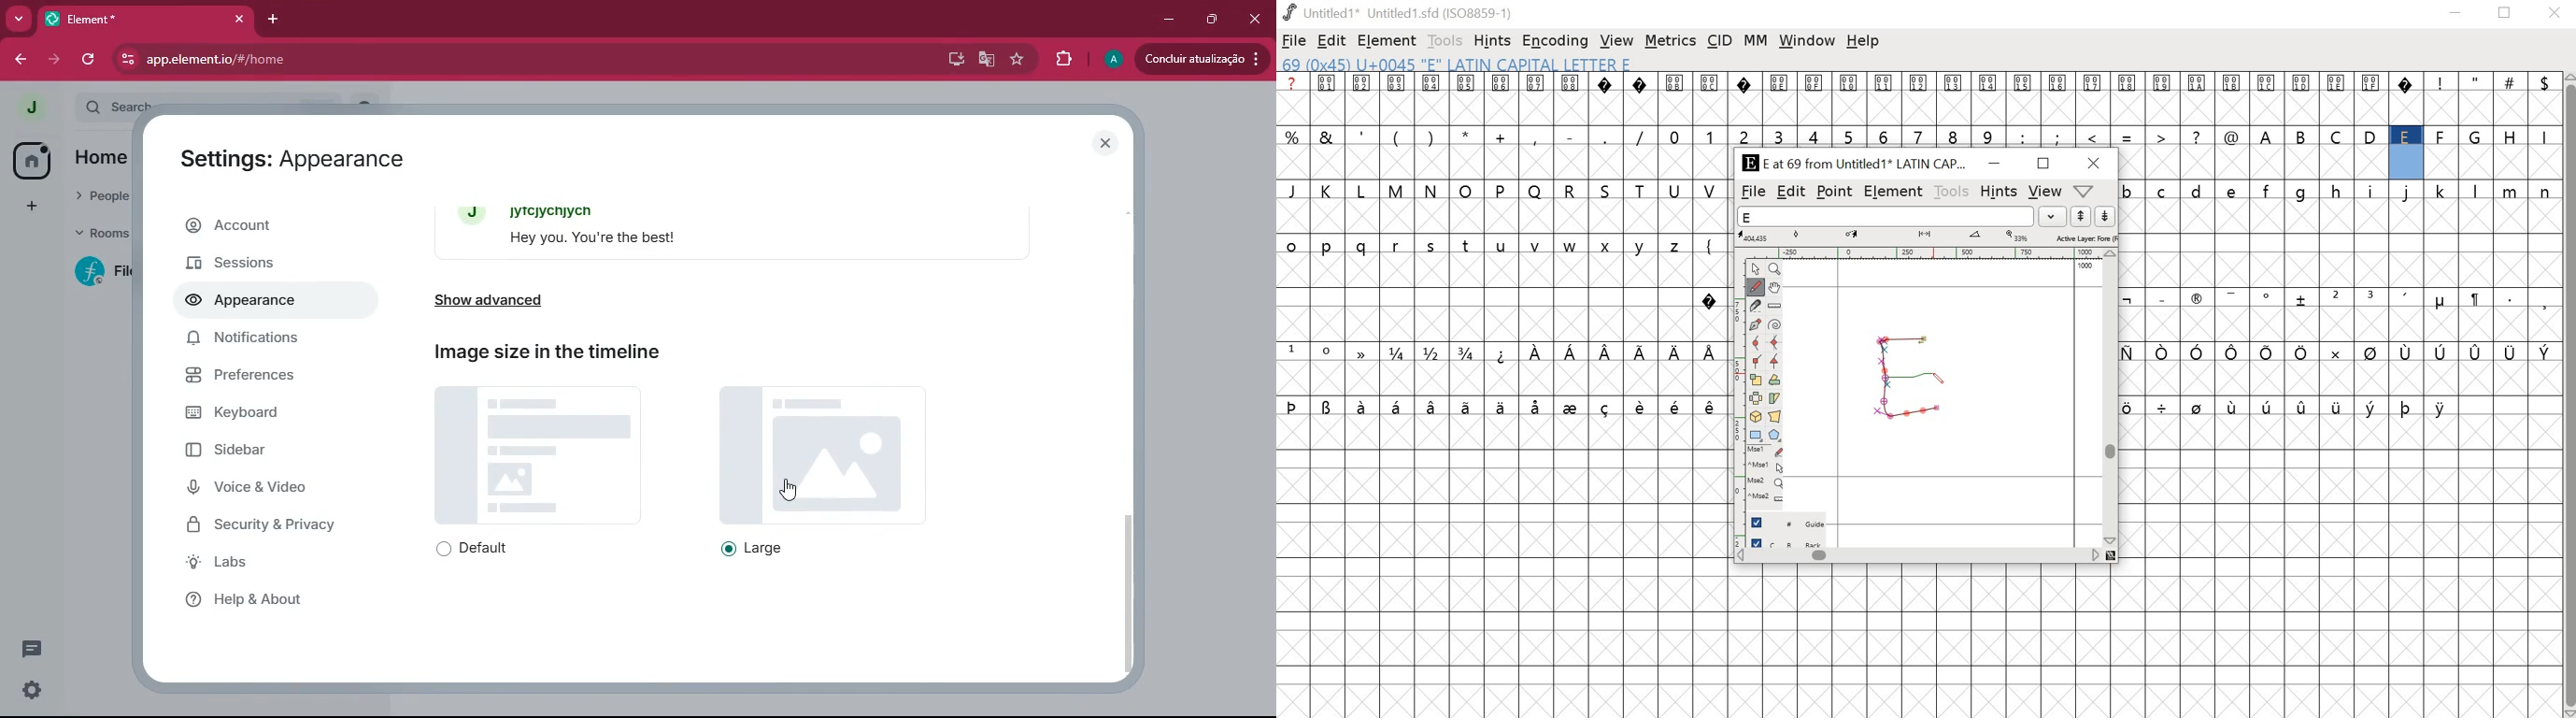 Image resolution: width=2576 pixels, height=728 pixels. Describe the element at coordinates (1893, 191) in the screenshot. I see `element` at that location.